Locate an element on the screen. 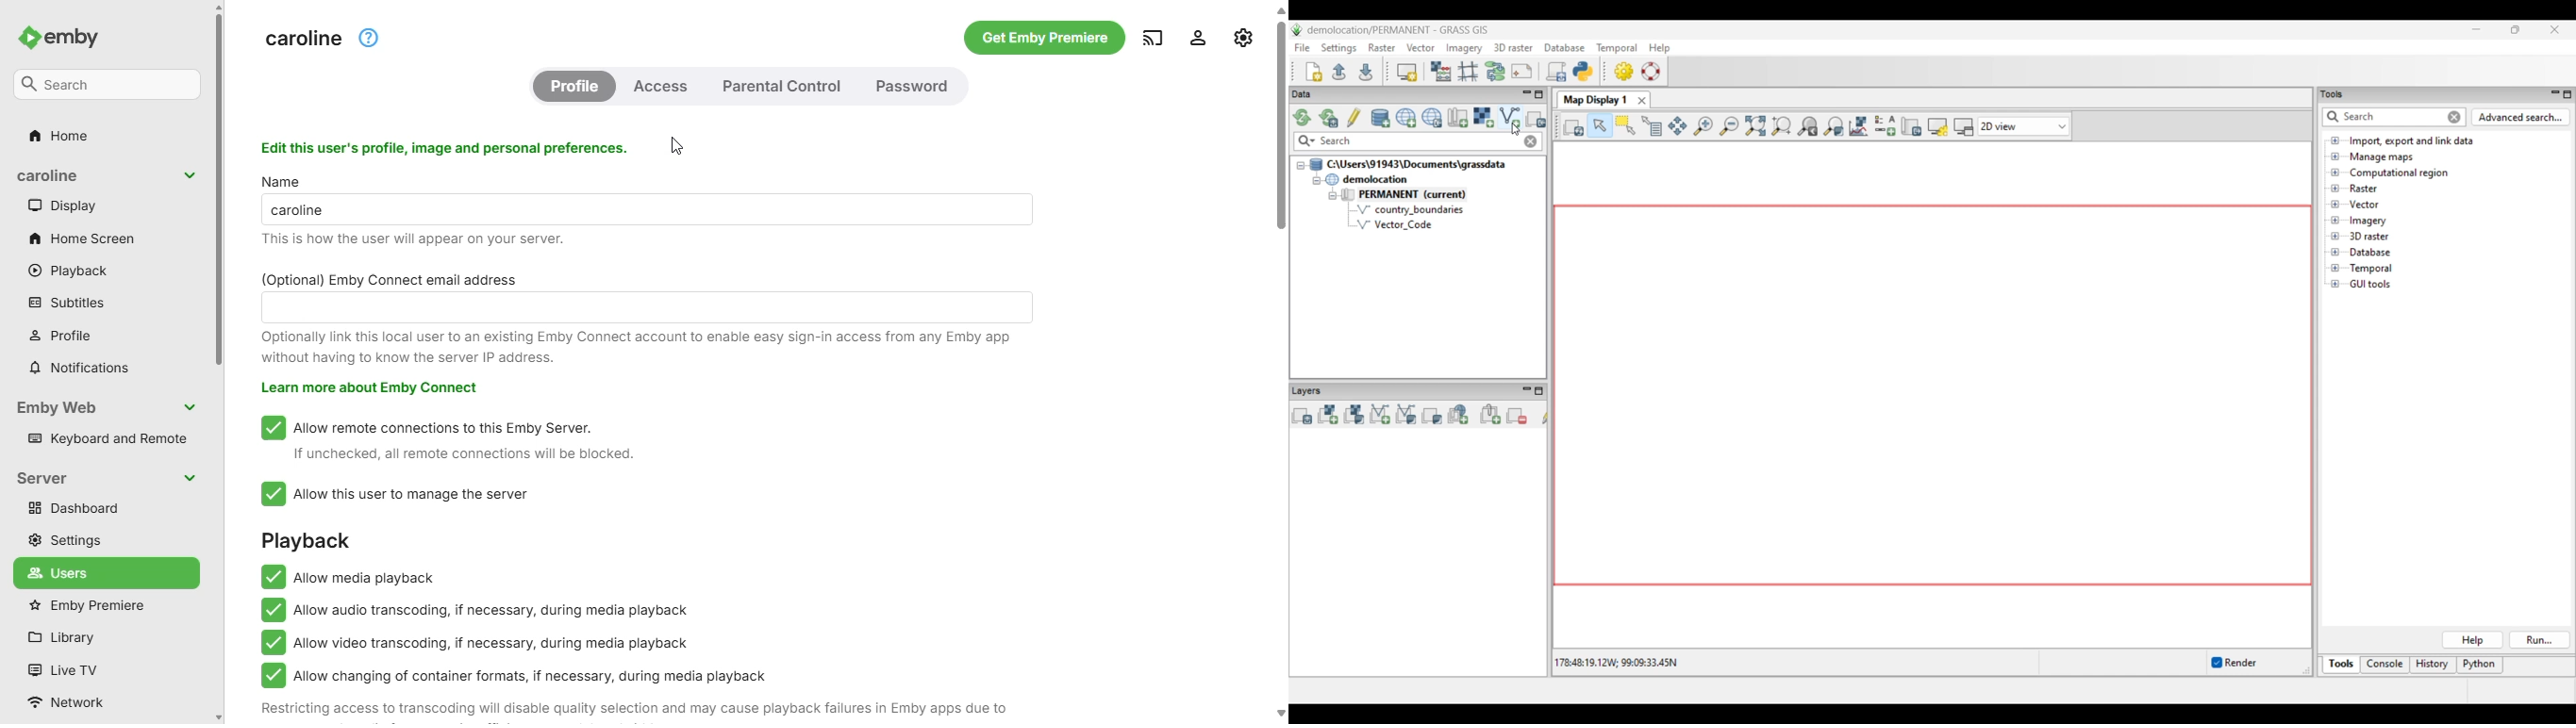 The image size is (2576, 728). Add various vector map layers is located at coordinates (1405, 414).